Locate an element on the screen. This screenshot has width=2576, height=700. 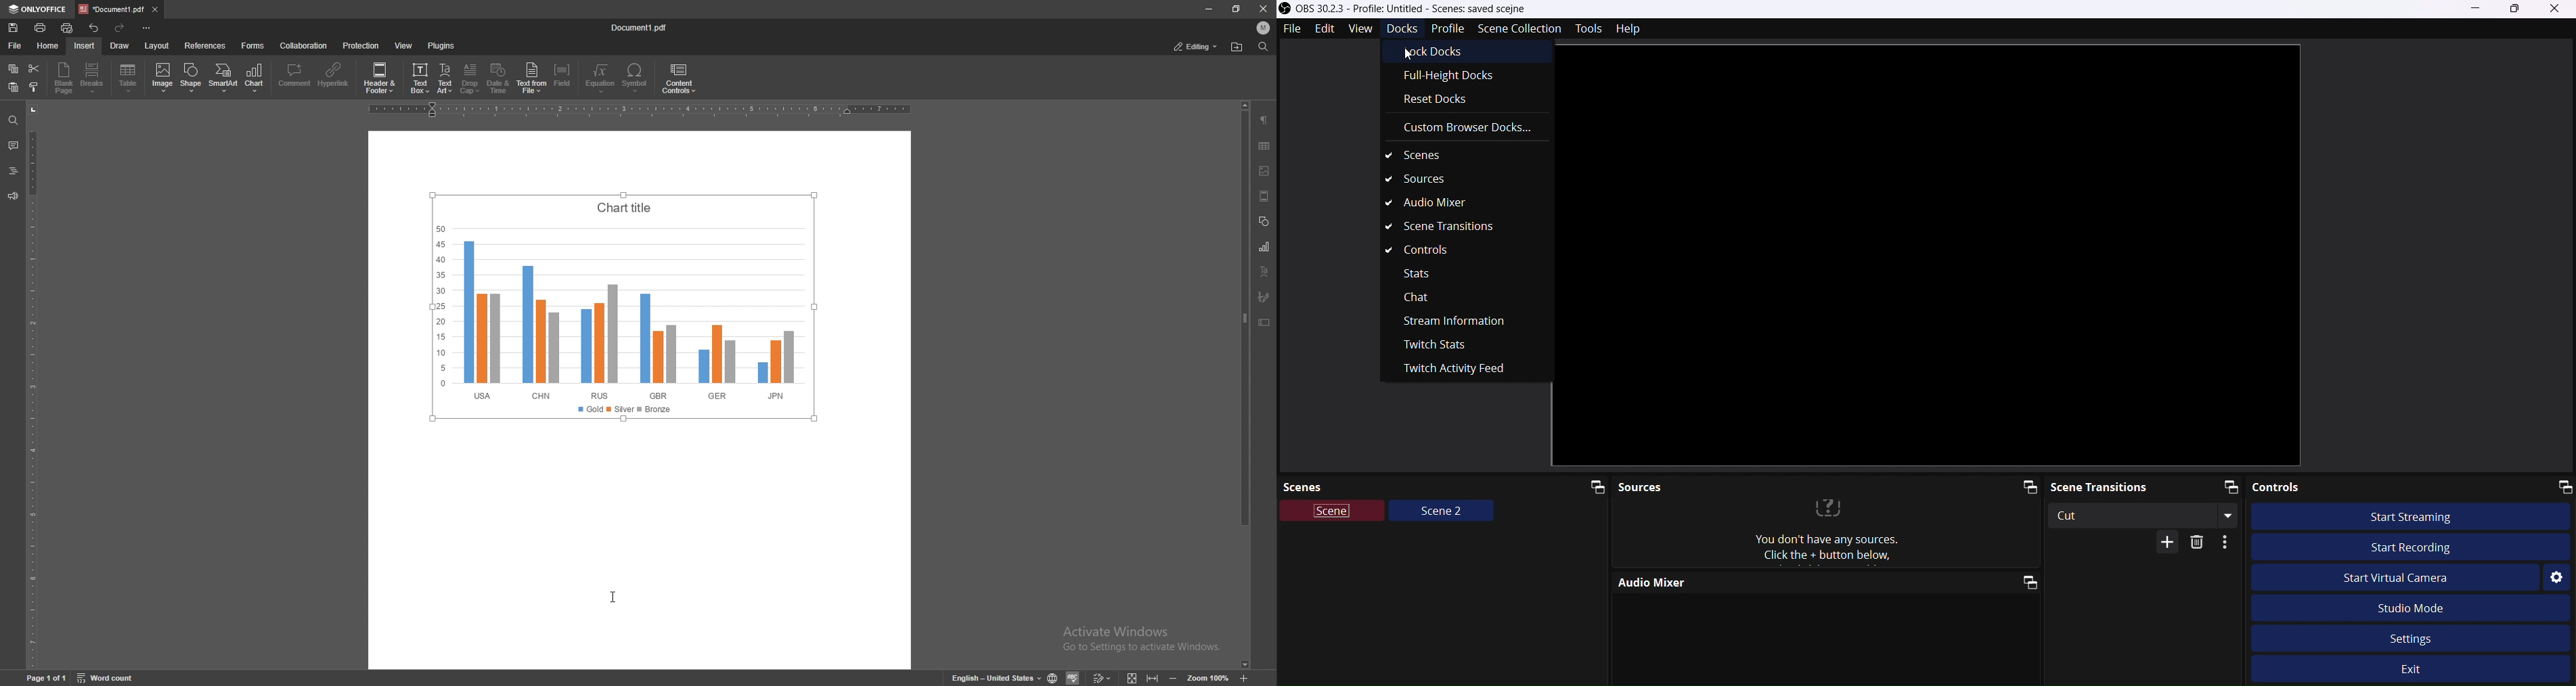
view is located at coordinates (404, 45).